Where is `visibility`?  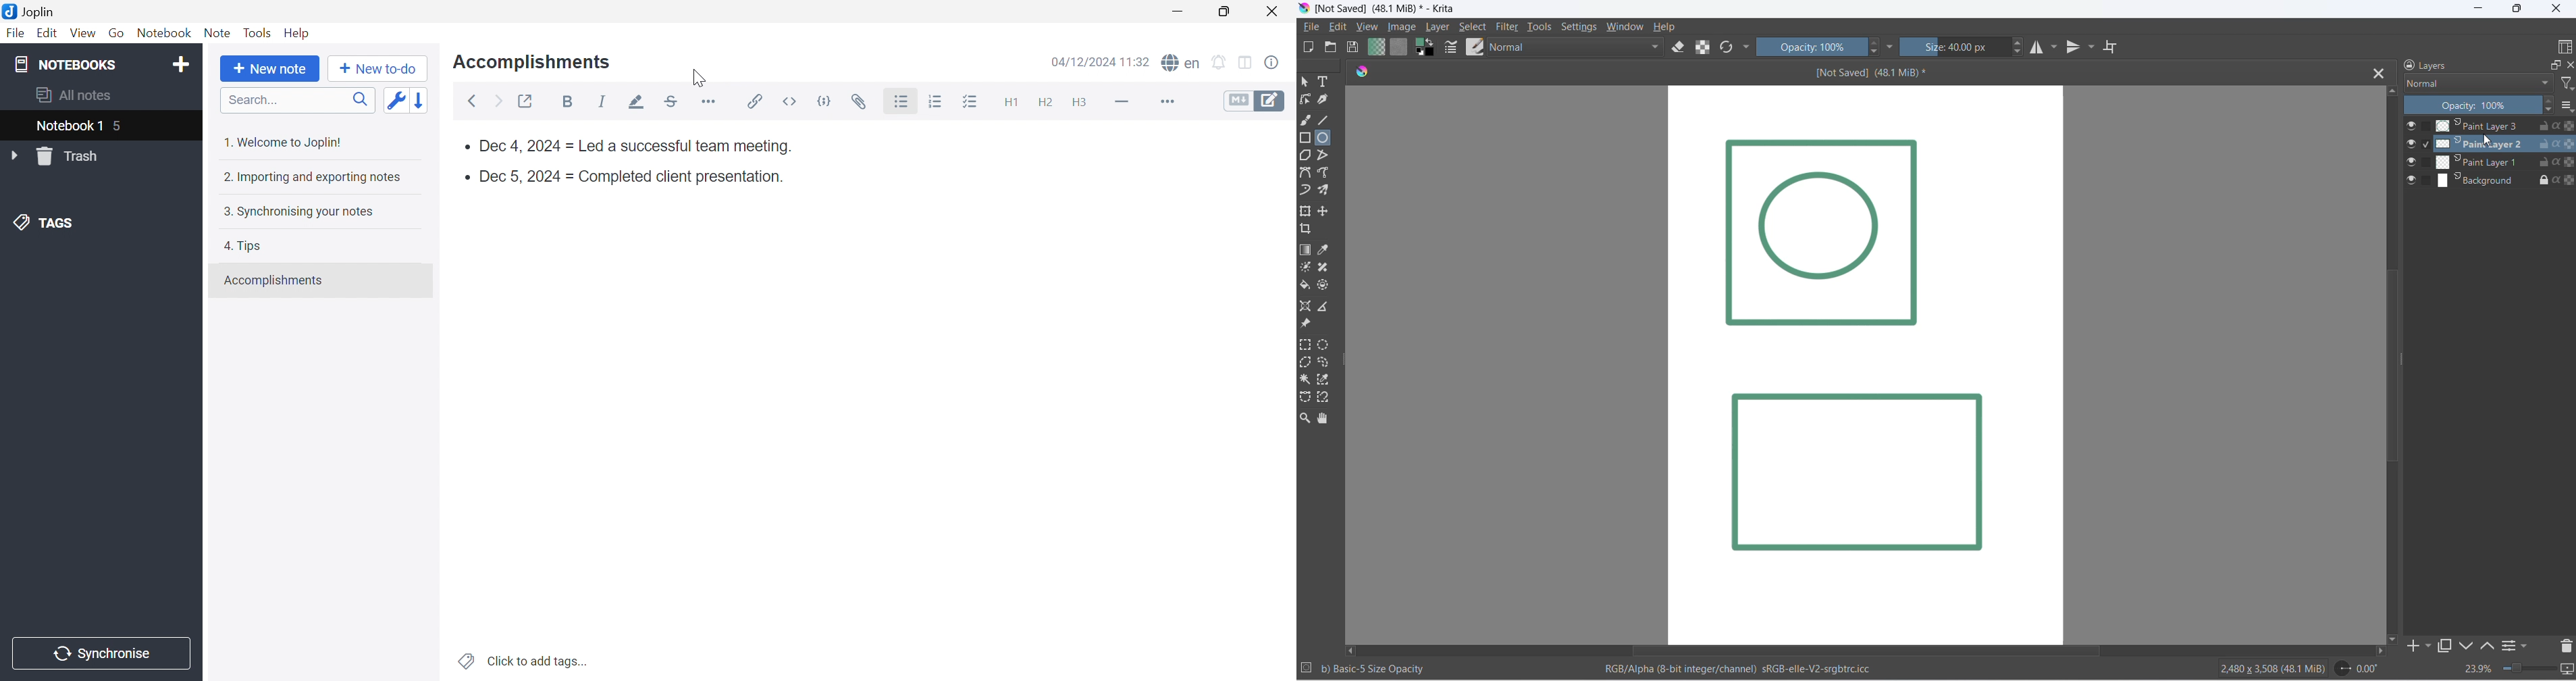
visibility is located at coordinates (2412, 126).